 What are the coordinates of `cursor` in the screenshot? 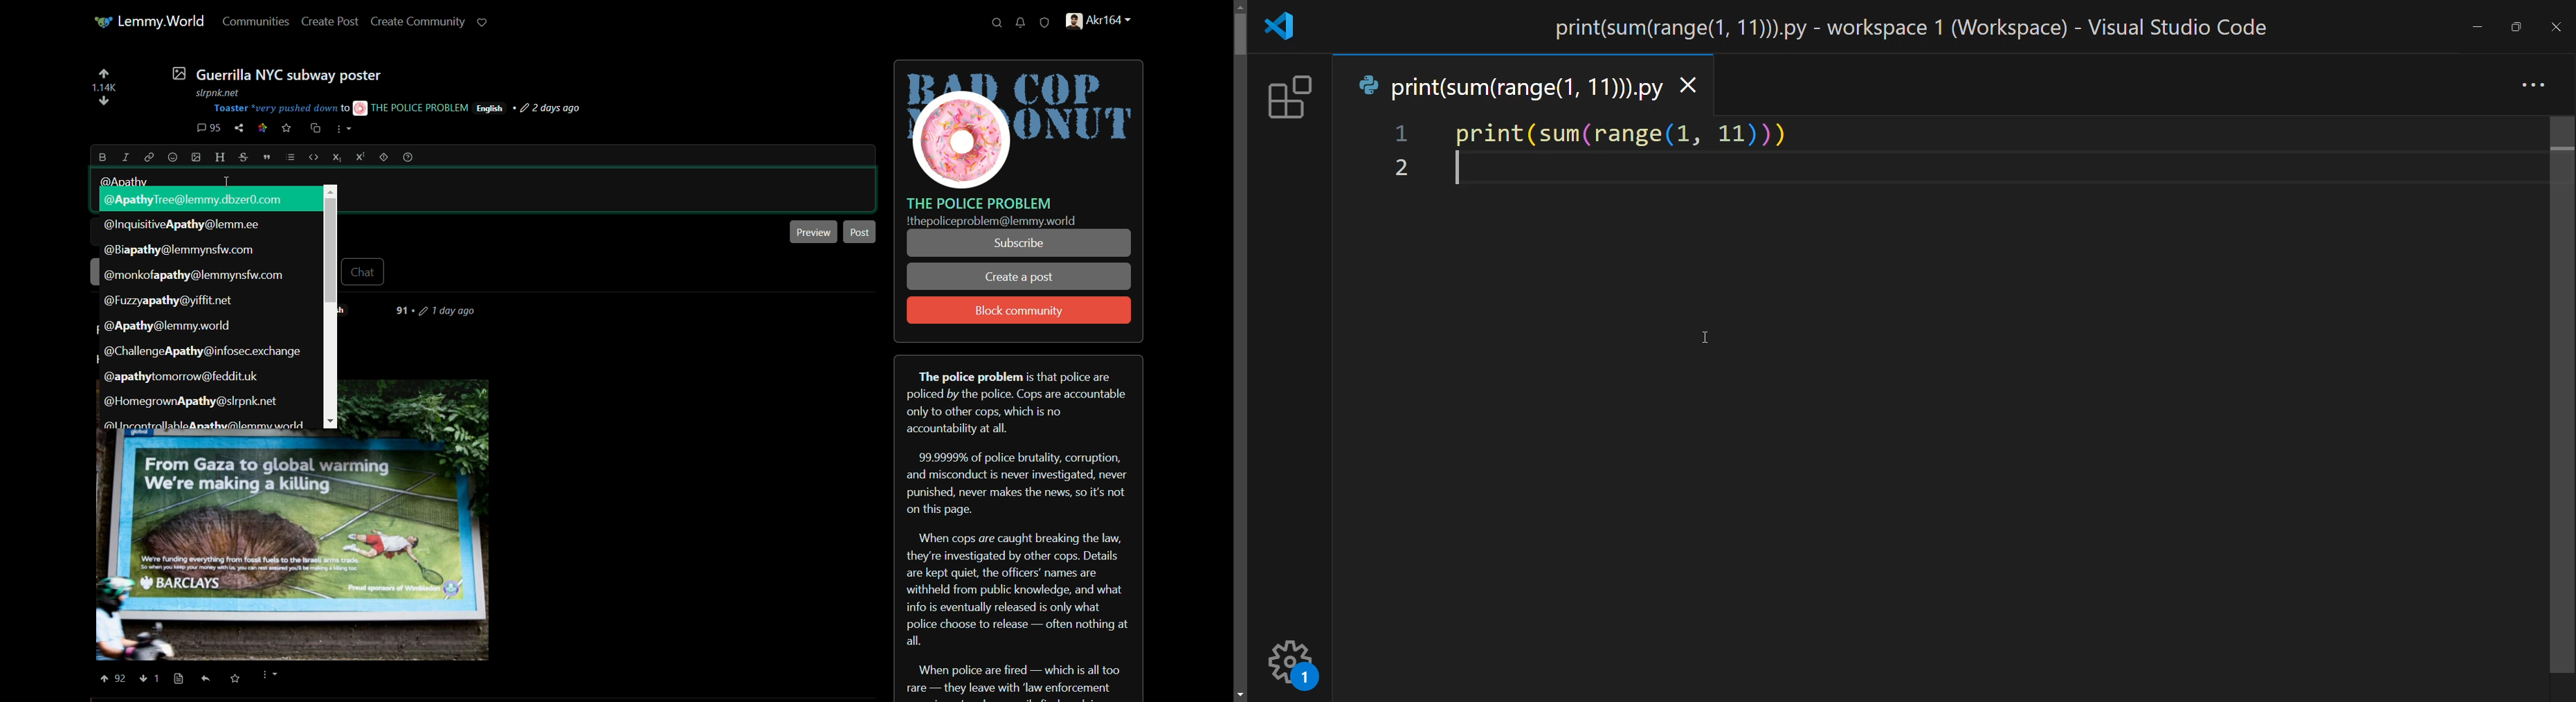 It's located at (1707, 336).